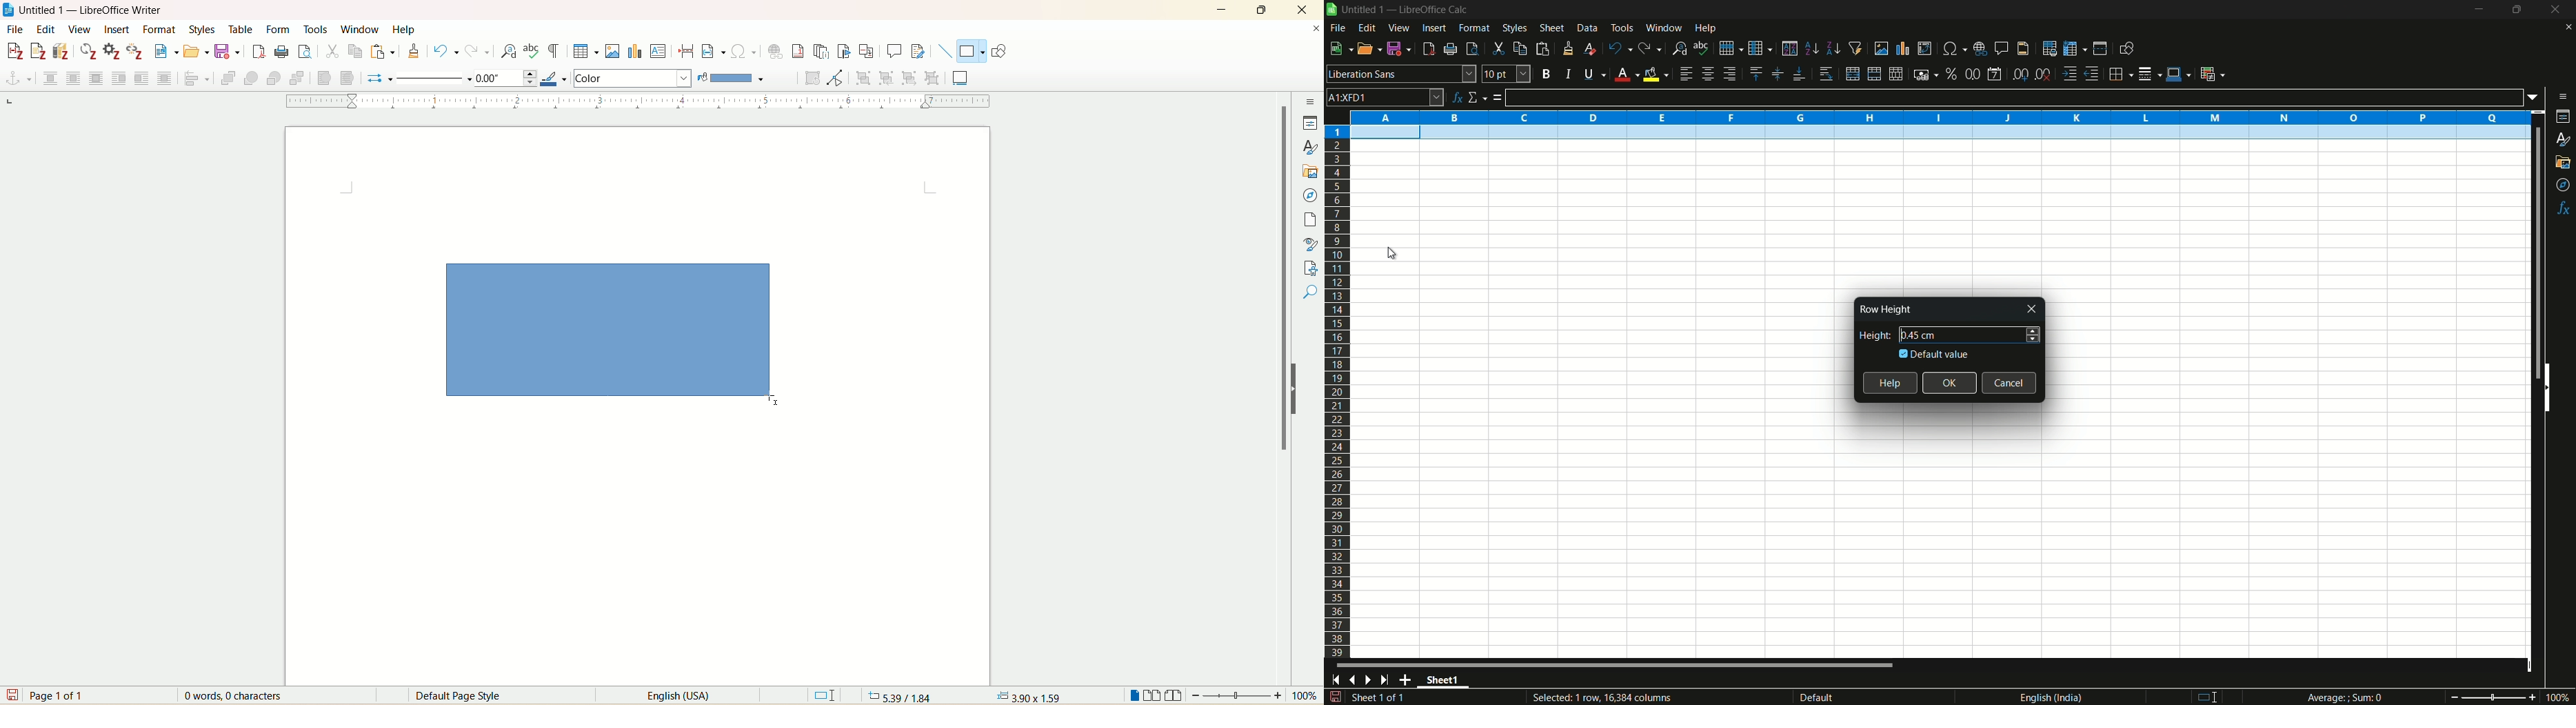  What do you see at coordinates (2070, 74) in the screenshot?
I see `increase indentation` at bounding box center [2070, 74].